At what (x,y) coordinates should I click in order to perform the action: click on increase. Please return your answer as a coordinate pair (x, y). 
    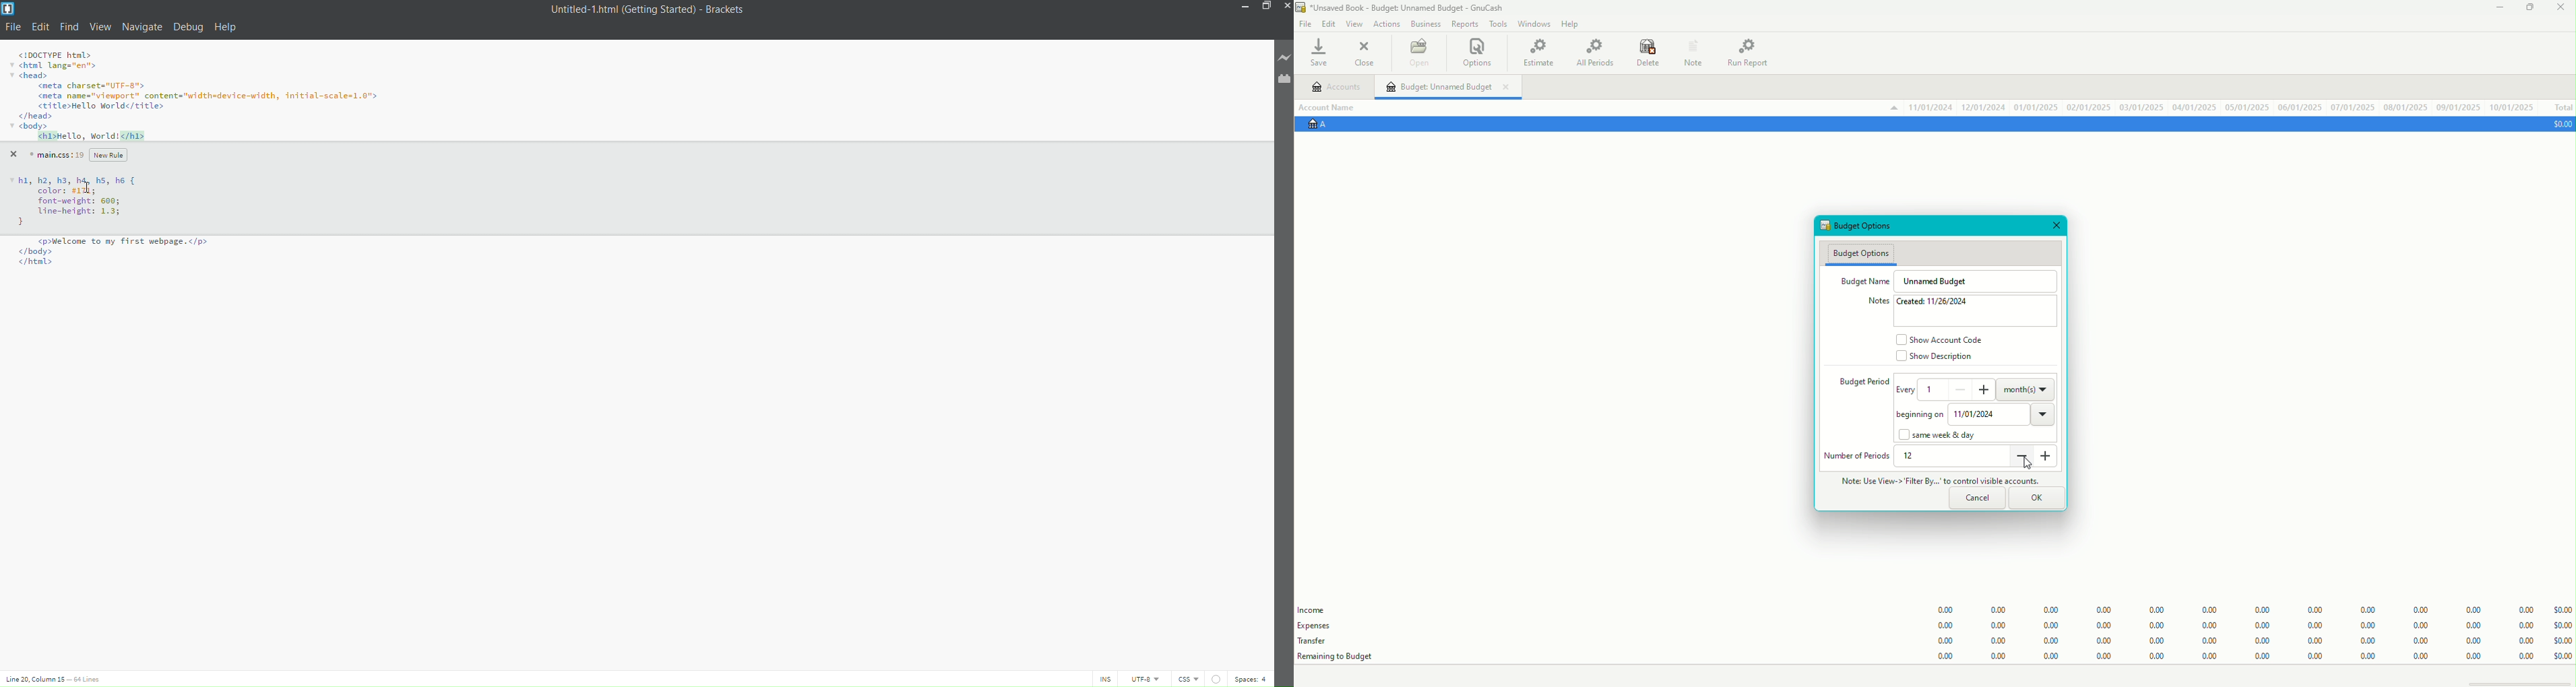
    Looking at the image, I should click on (2049, 461).